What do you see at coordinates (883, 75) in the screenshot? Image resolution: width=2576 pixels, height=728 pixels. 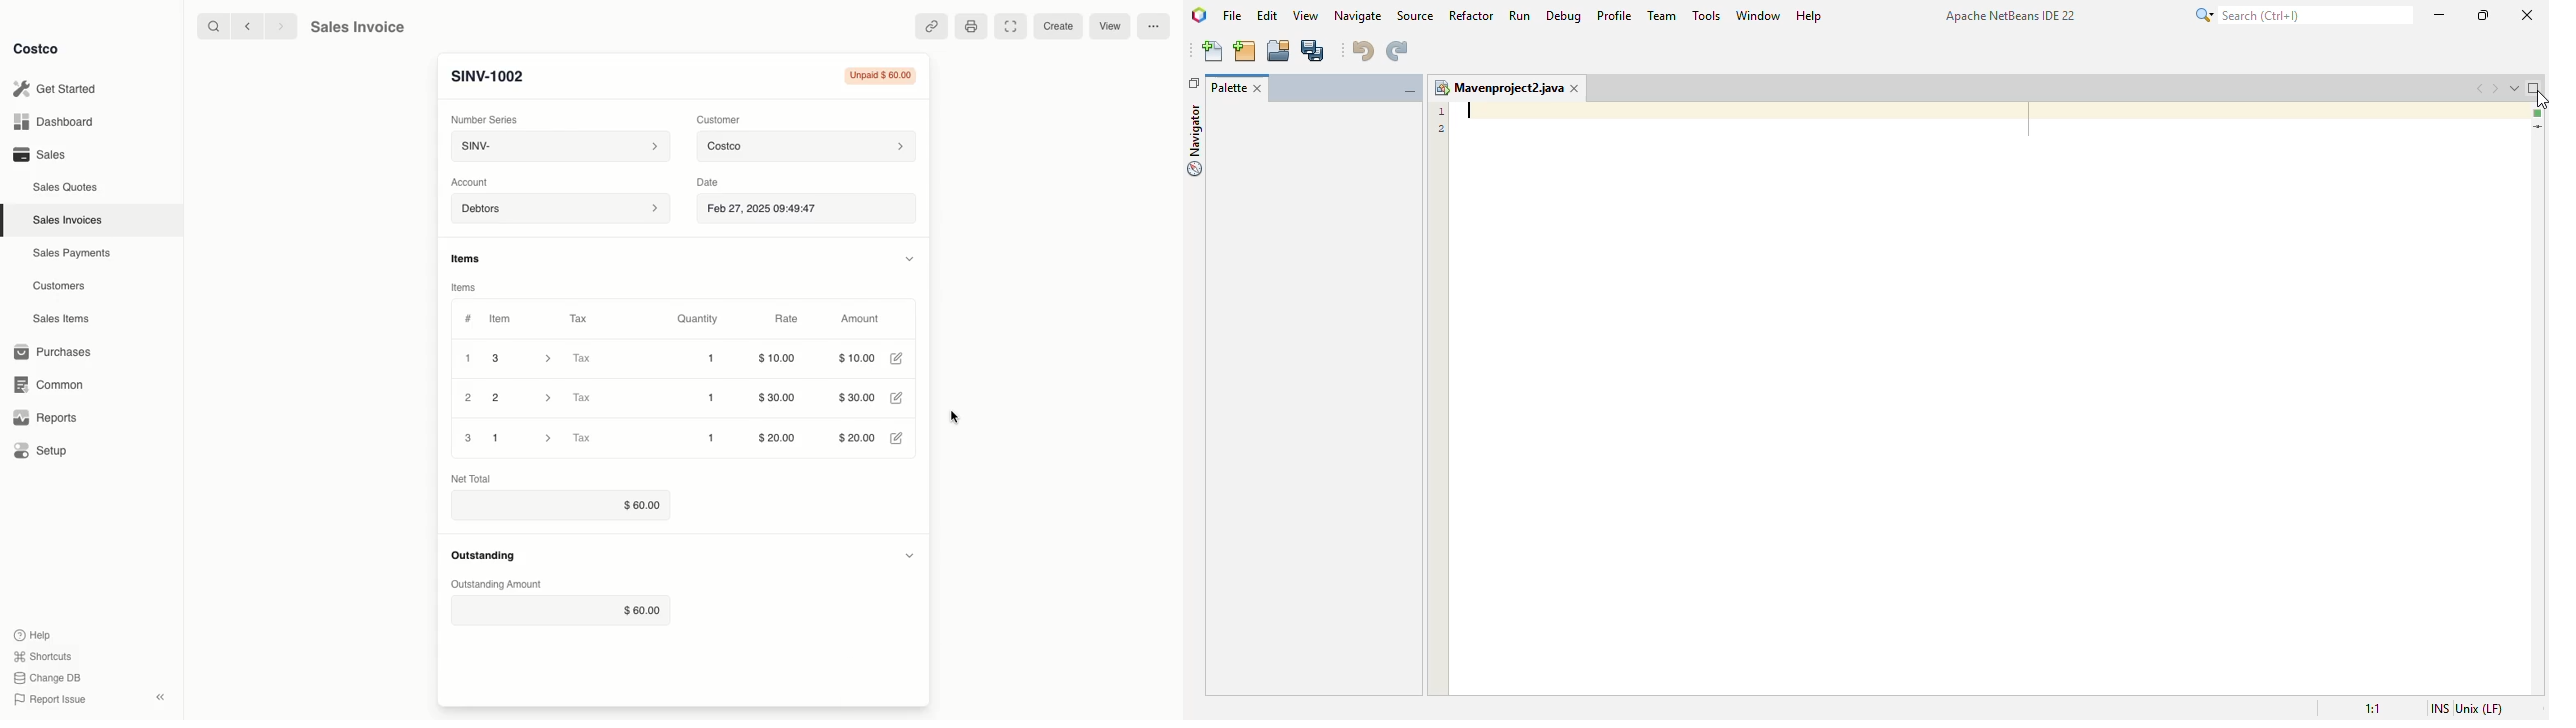 I see `Unpaid` at bounding box center [883, 75].